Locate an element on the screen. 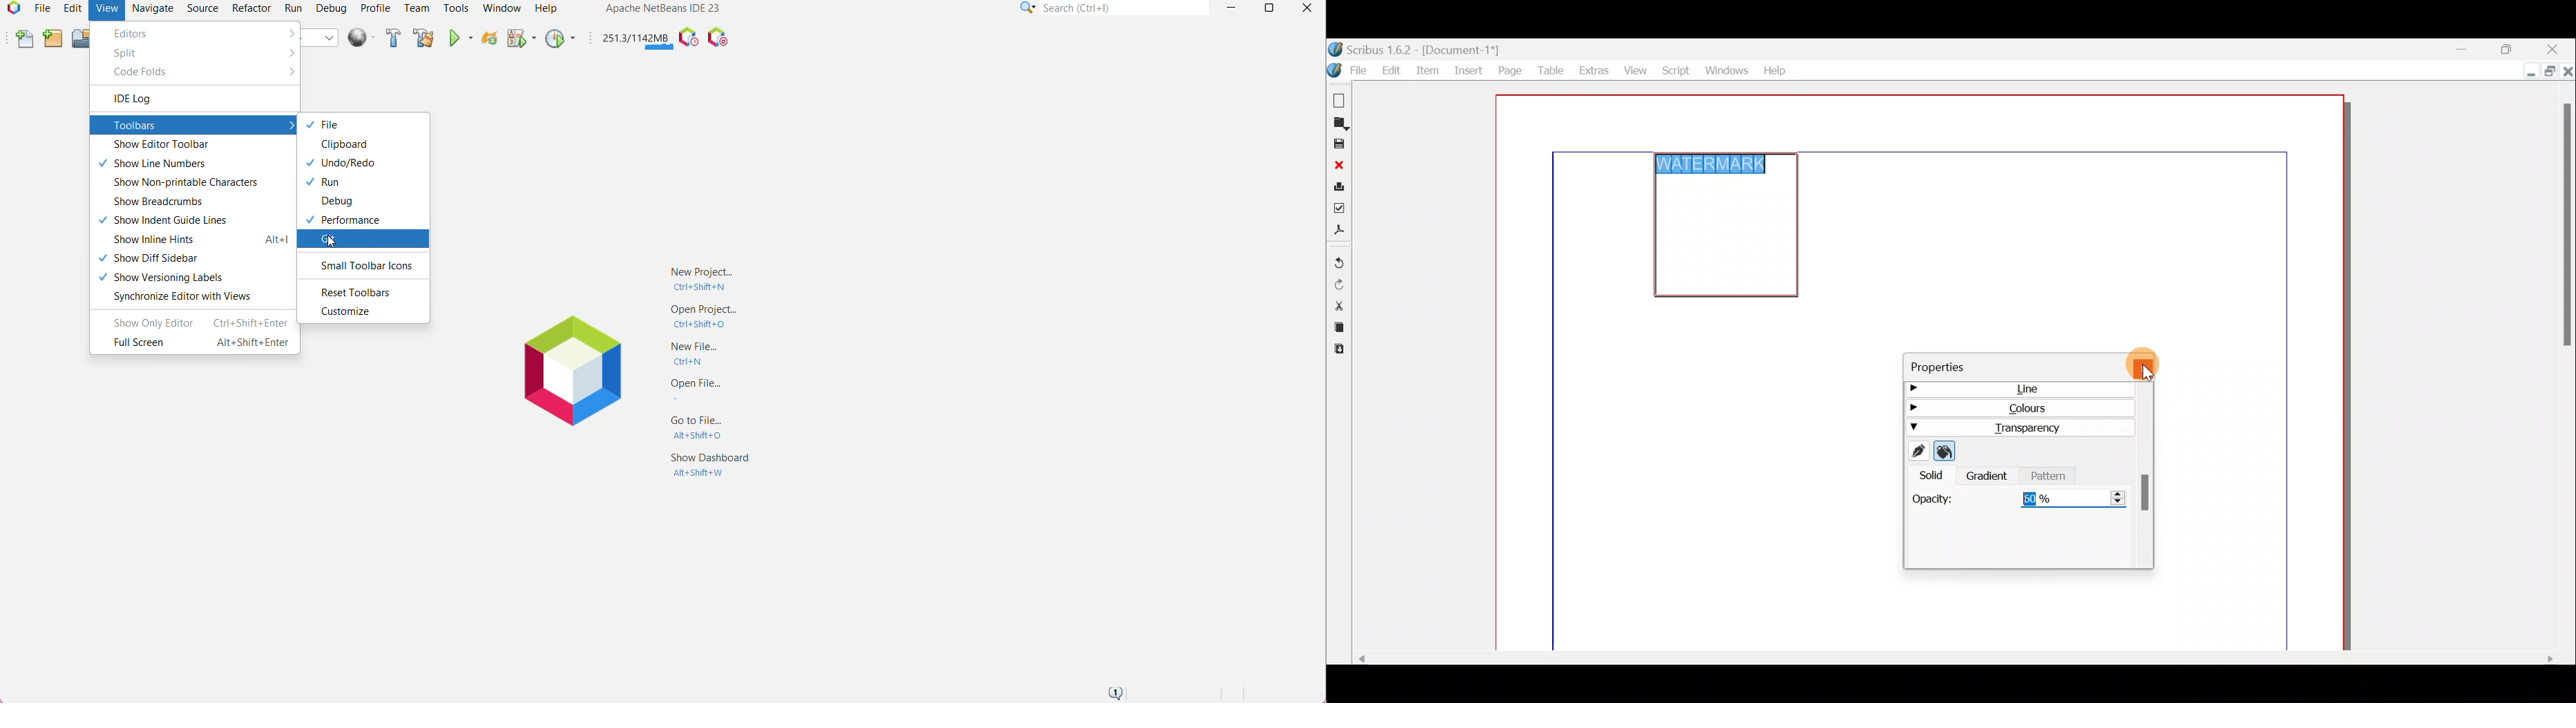  Transparency is located at coordinates (2020, 428).